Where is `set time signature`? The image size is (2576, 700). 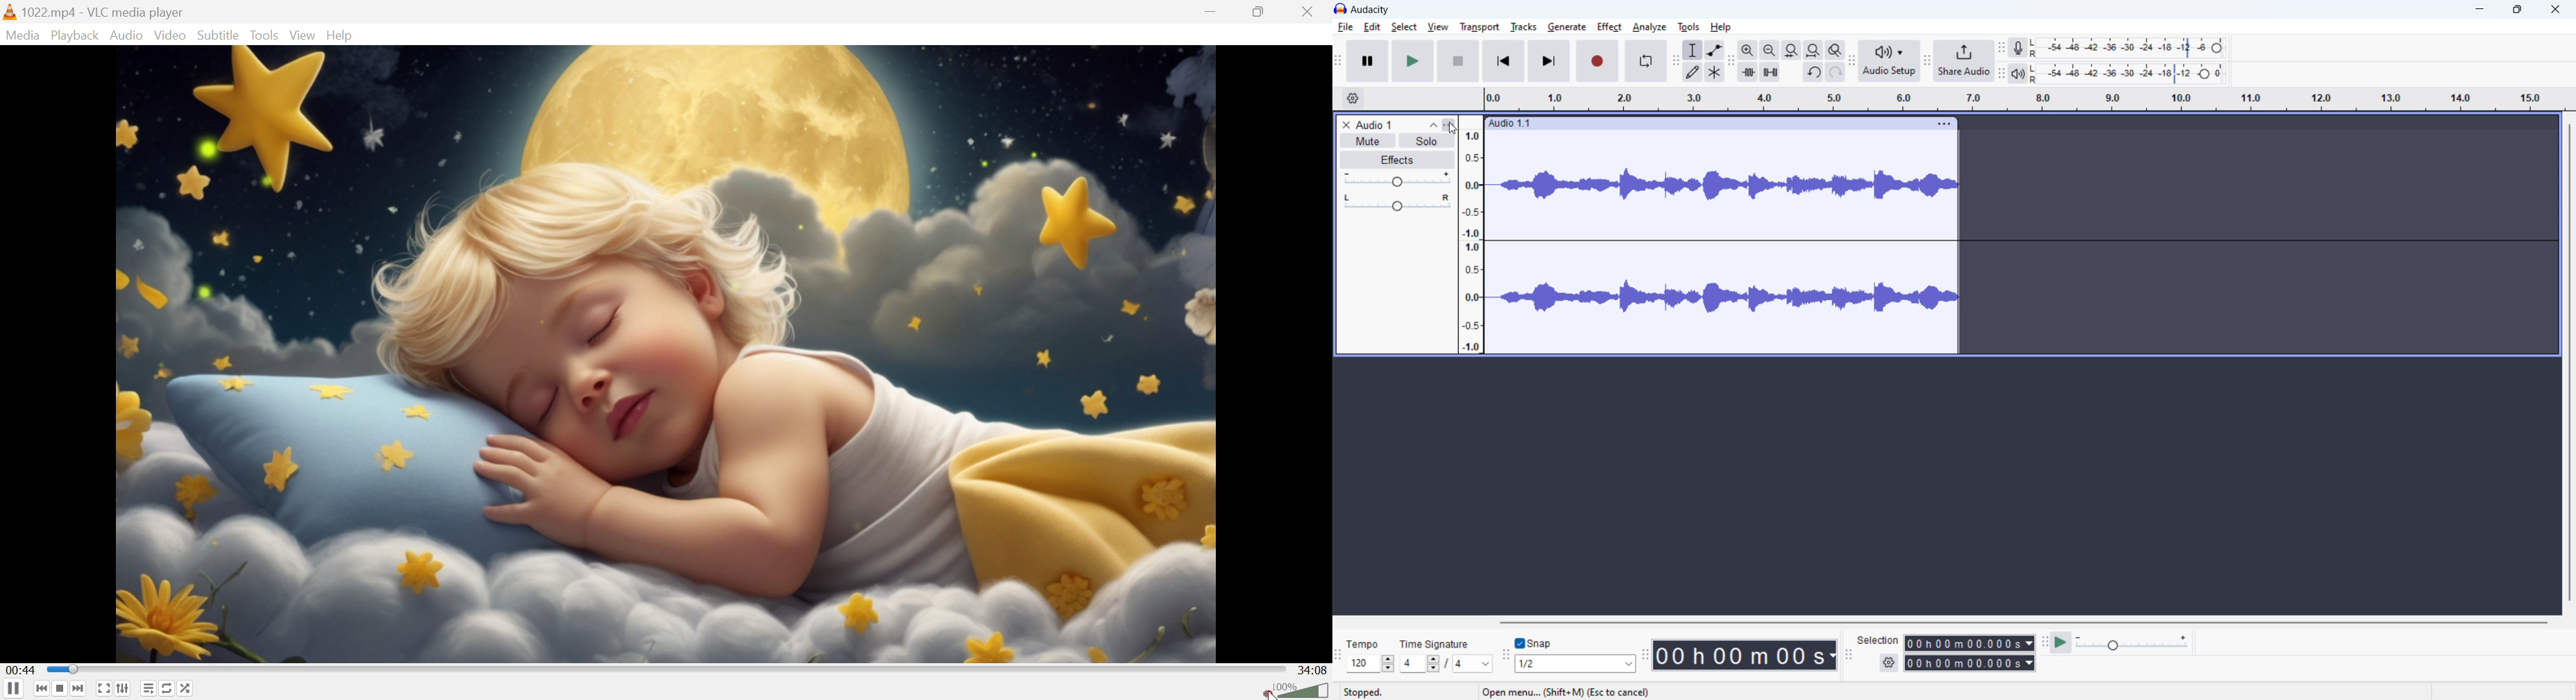
set time signature is located at coordinates (1446, 664).